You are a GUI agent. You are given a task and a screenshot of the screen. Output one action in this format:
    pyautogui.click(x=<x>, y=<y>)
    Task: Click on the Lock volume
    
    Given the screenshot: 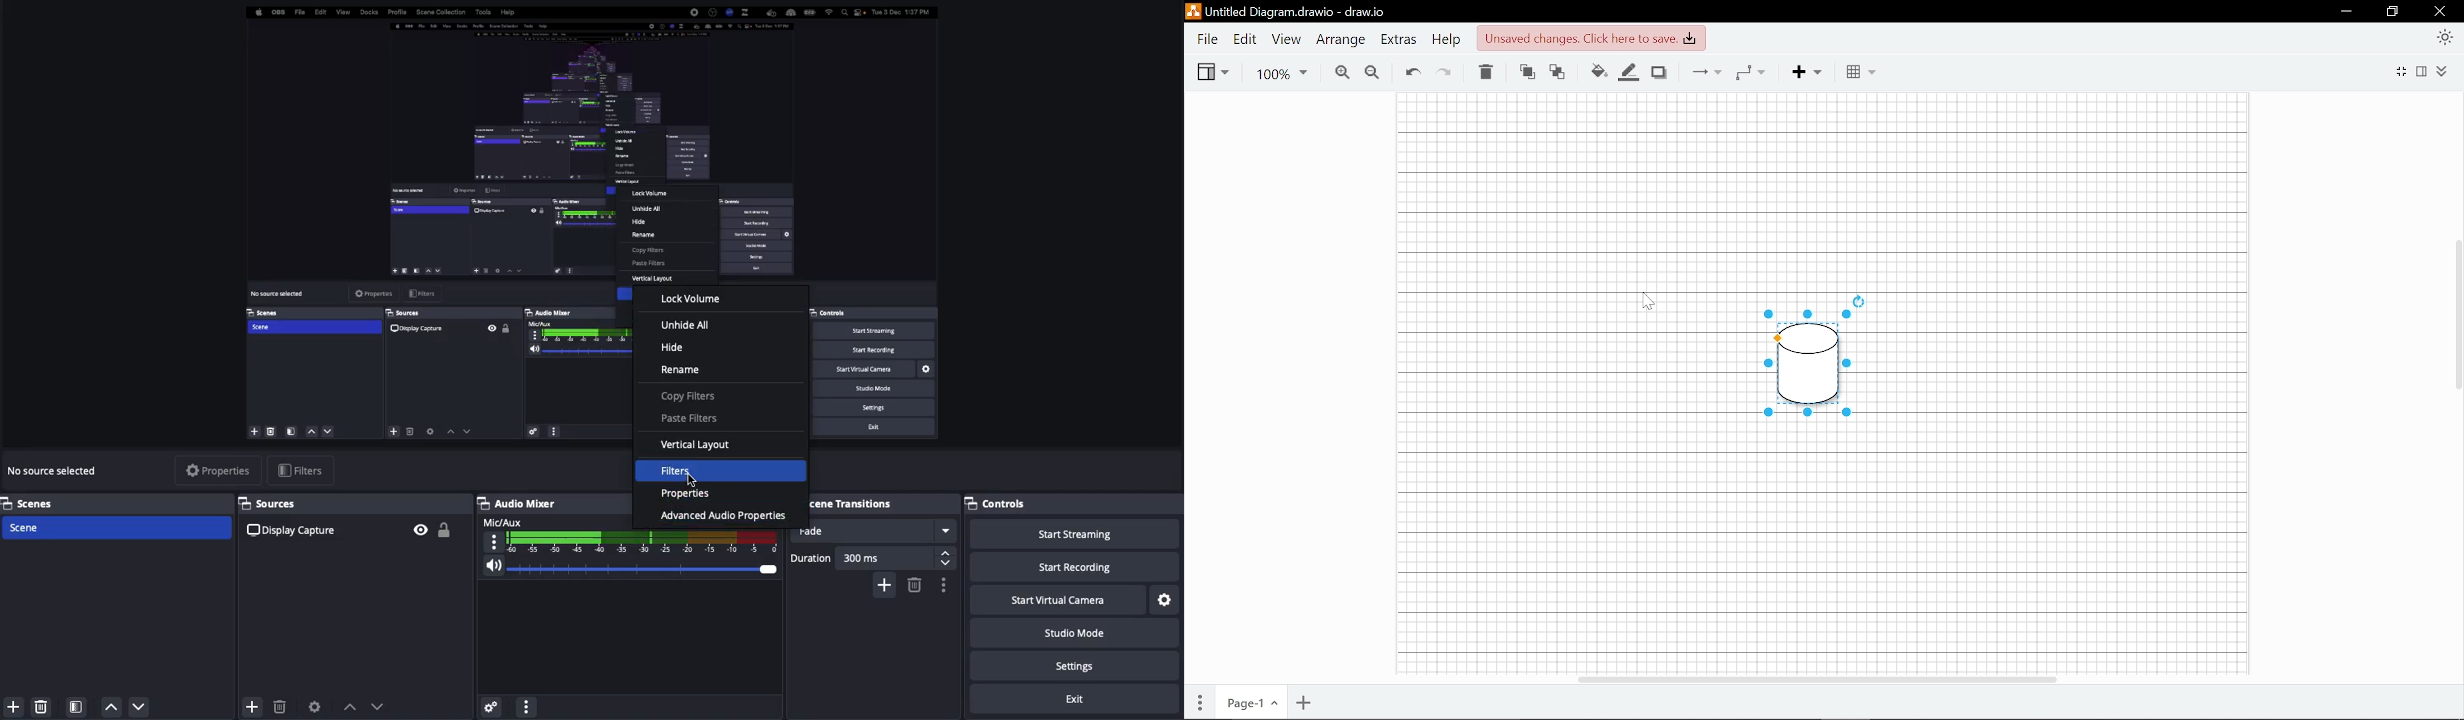 What is the action you would take?
    pyautogui.click(x=694, y=301)
    